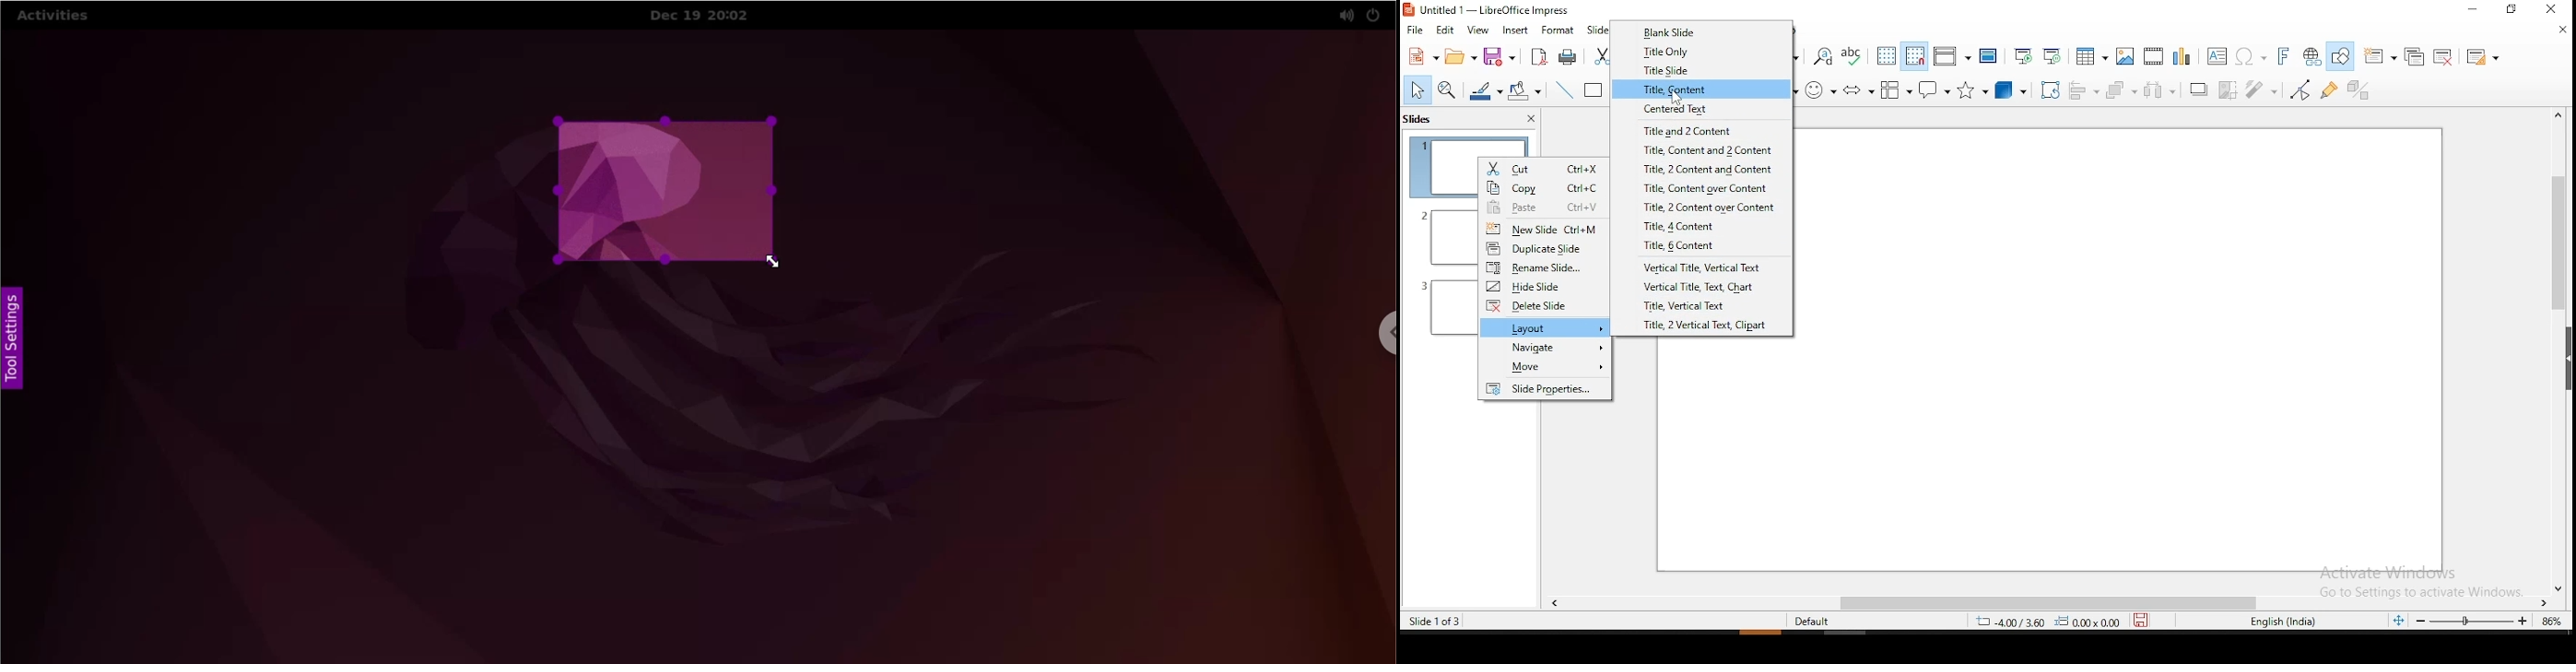  Describe the element at coordinates (2012, 622) in the screenshot. I see `4.00/3.60` at that location.